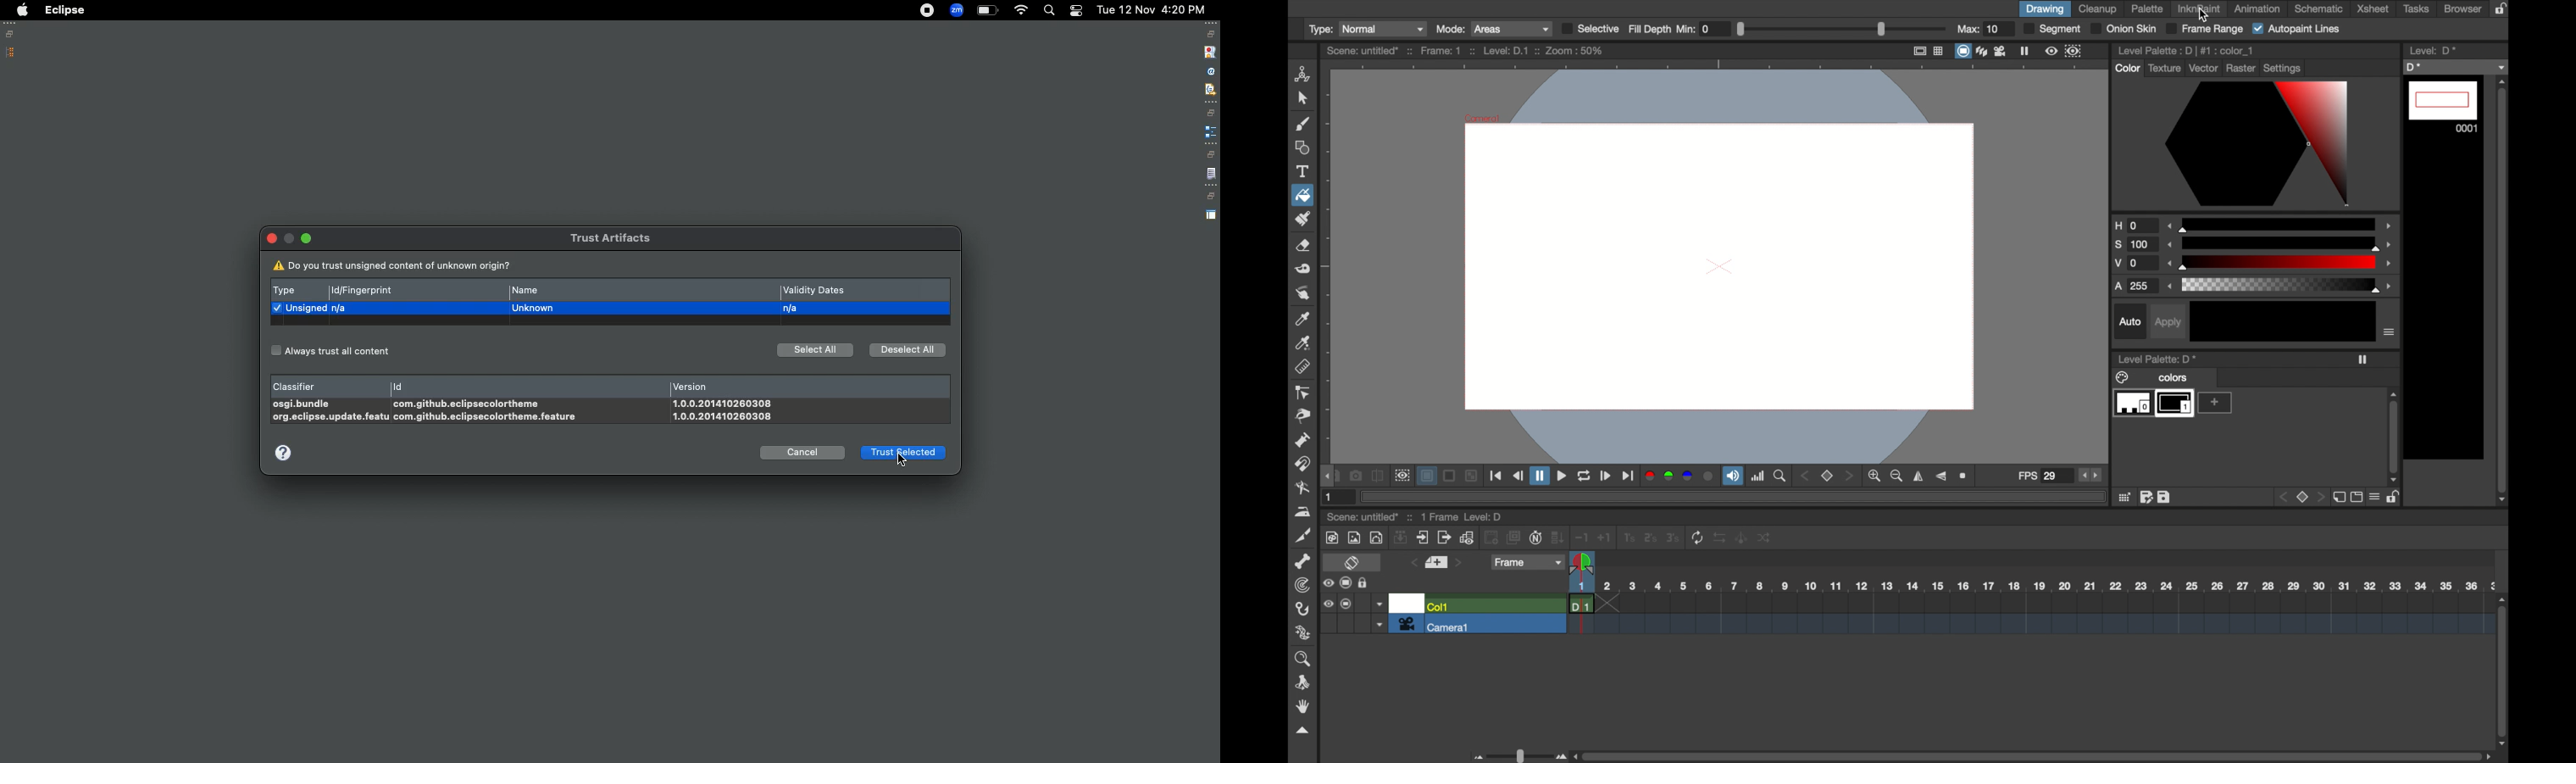 This screenshot has width=2576, height=784. I want to click on Trust selected, so click(902, 452).